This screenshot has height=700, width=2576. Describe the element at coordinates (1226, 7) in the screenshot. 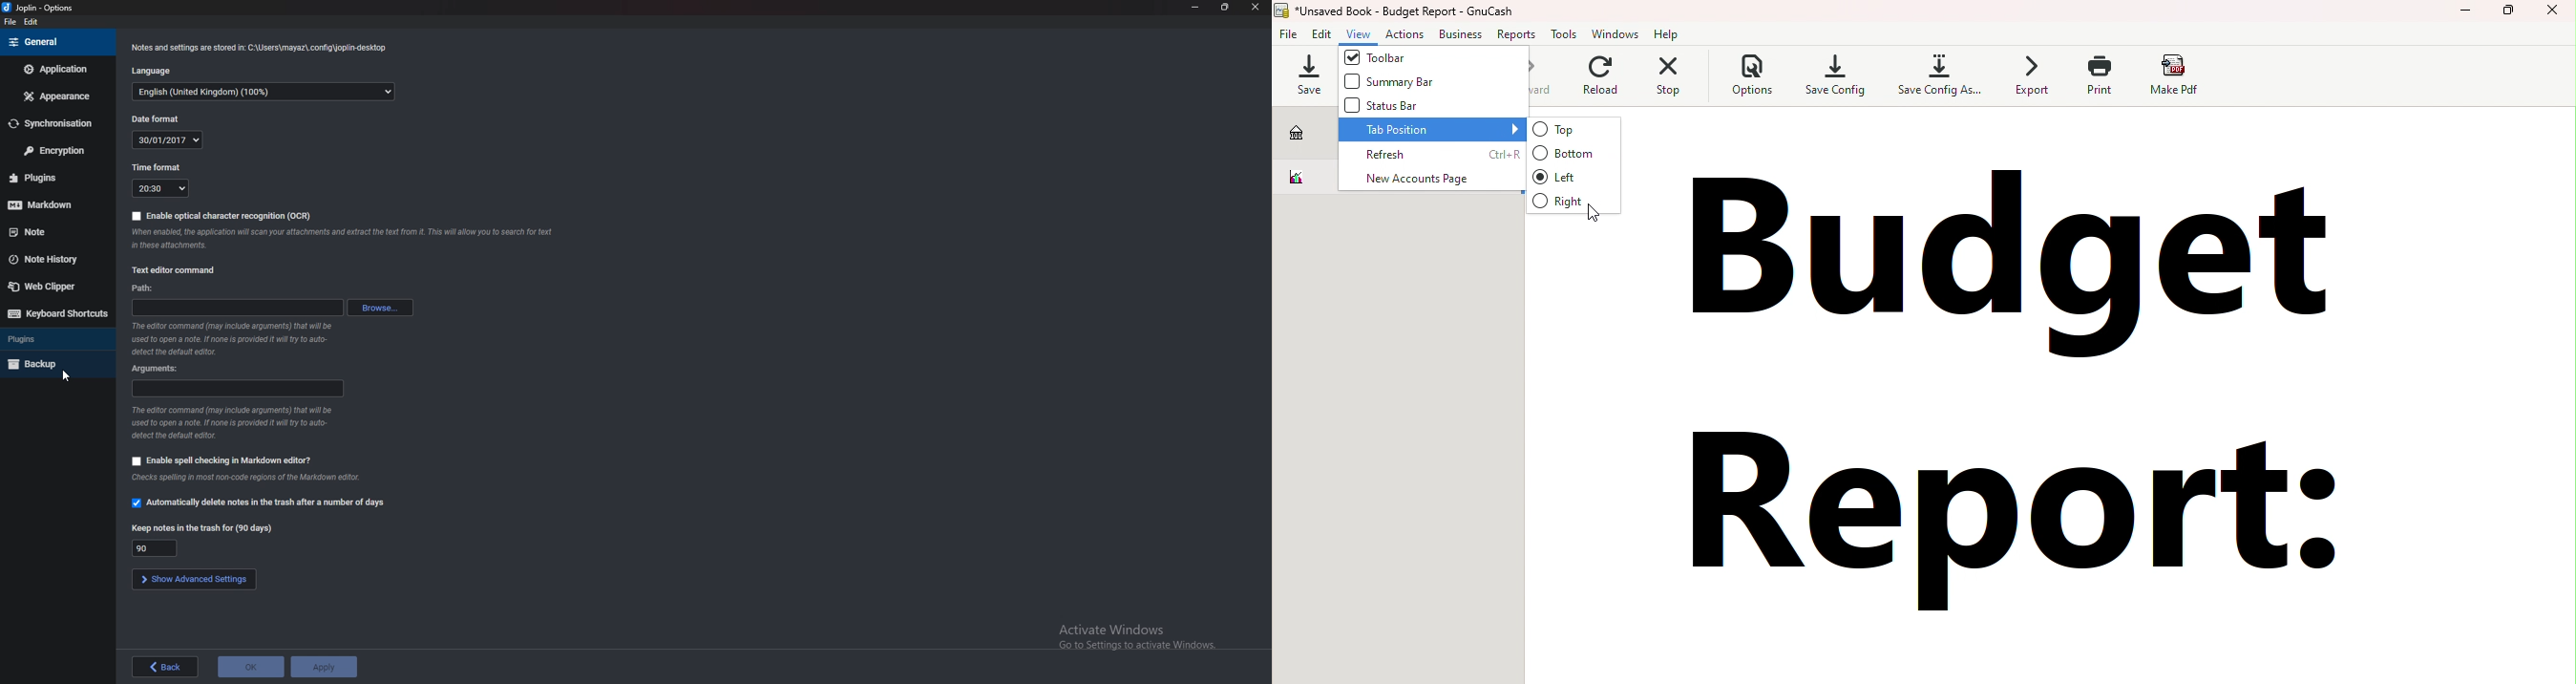

I see `Resize` at that location.